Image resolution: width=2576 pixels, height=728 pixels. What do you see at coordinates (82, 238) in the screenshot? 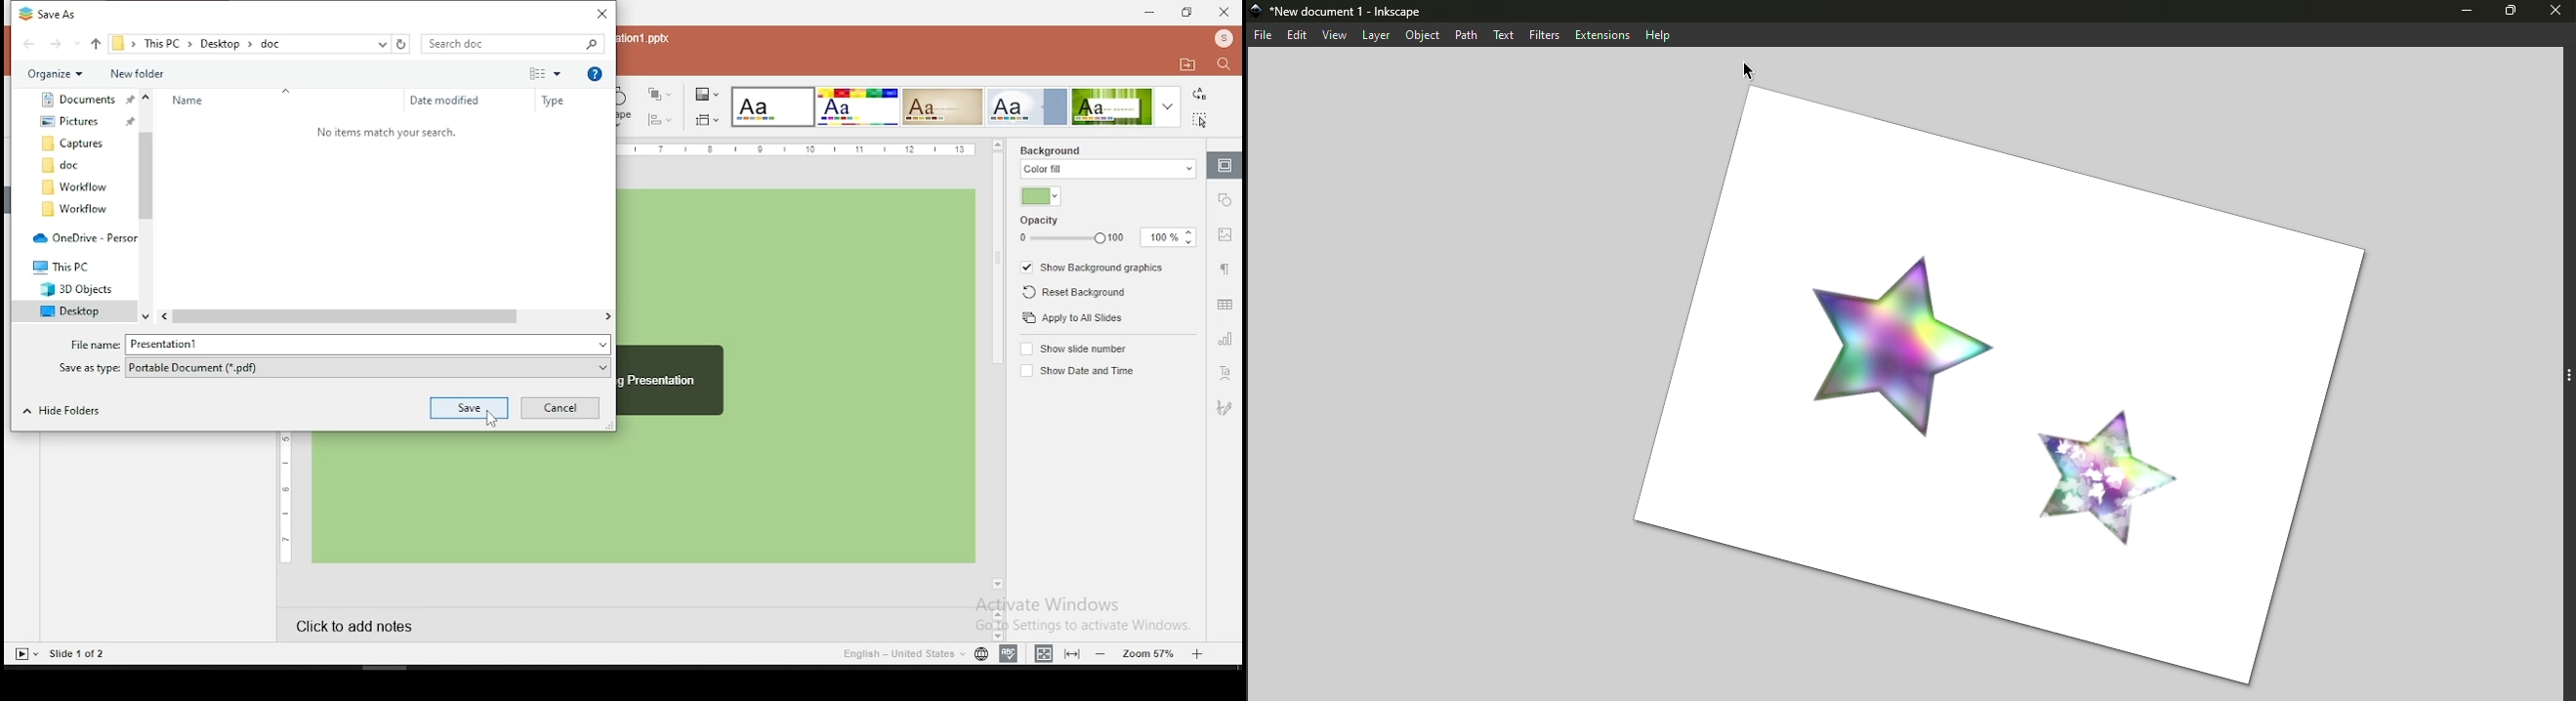
I see `One Drive - personal` at bounding box center [82, 238].